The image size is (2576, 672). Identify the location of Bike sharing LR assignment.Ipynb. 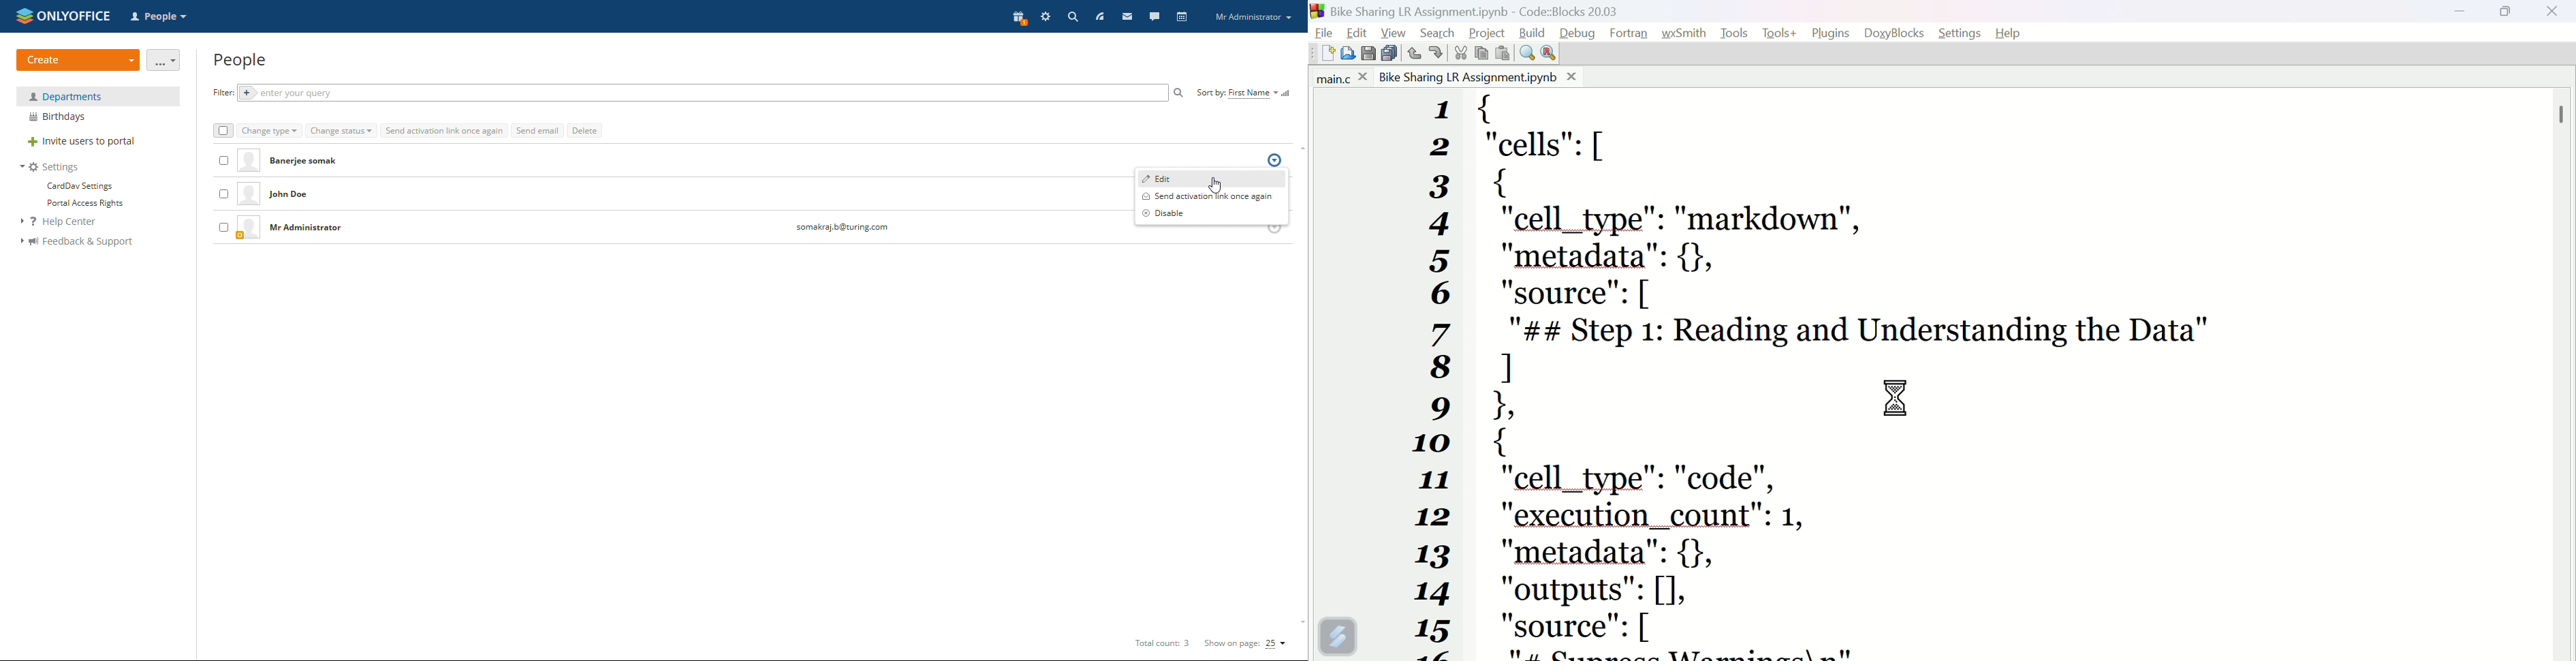
(1478, 77).